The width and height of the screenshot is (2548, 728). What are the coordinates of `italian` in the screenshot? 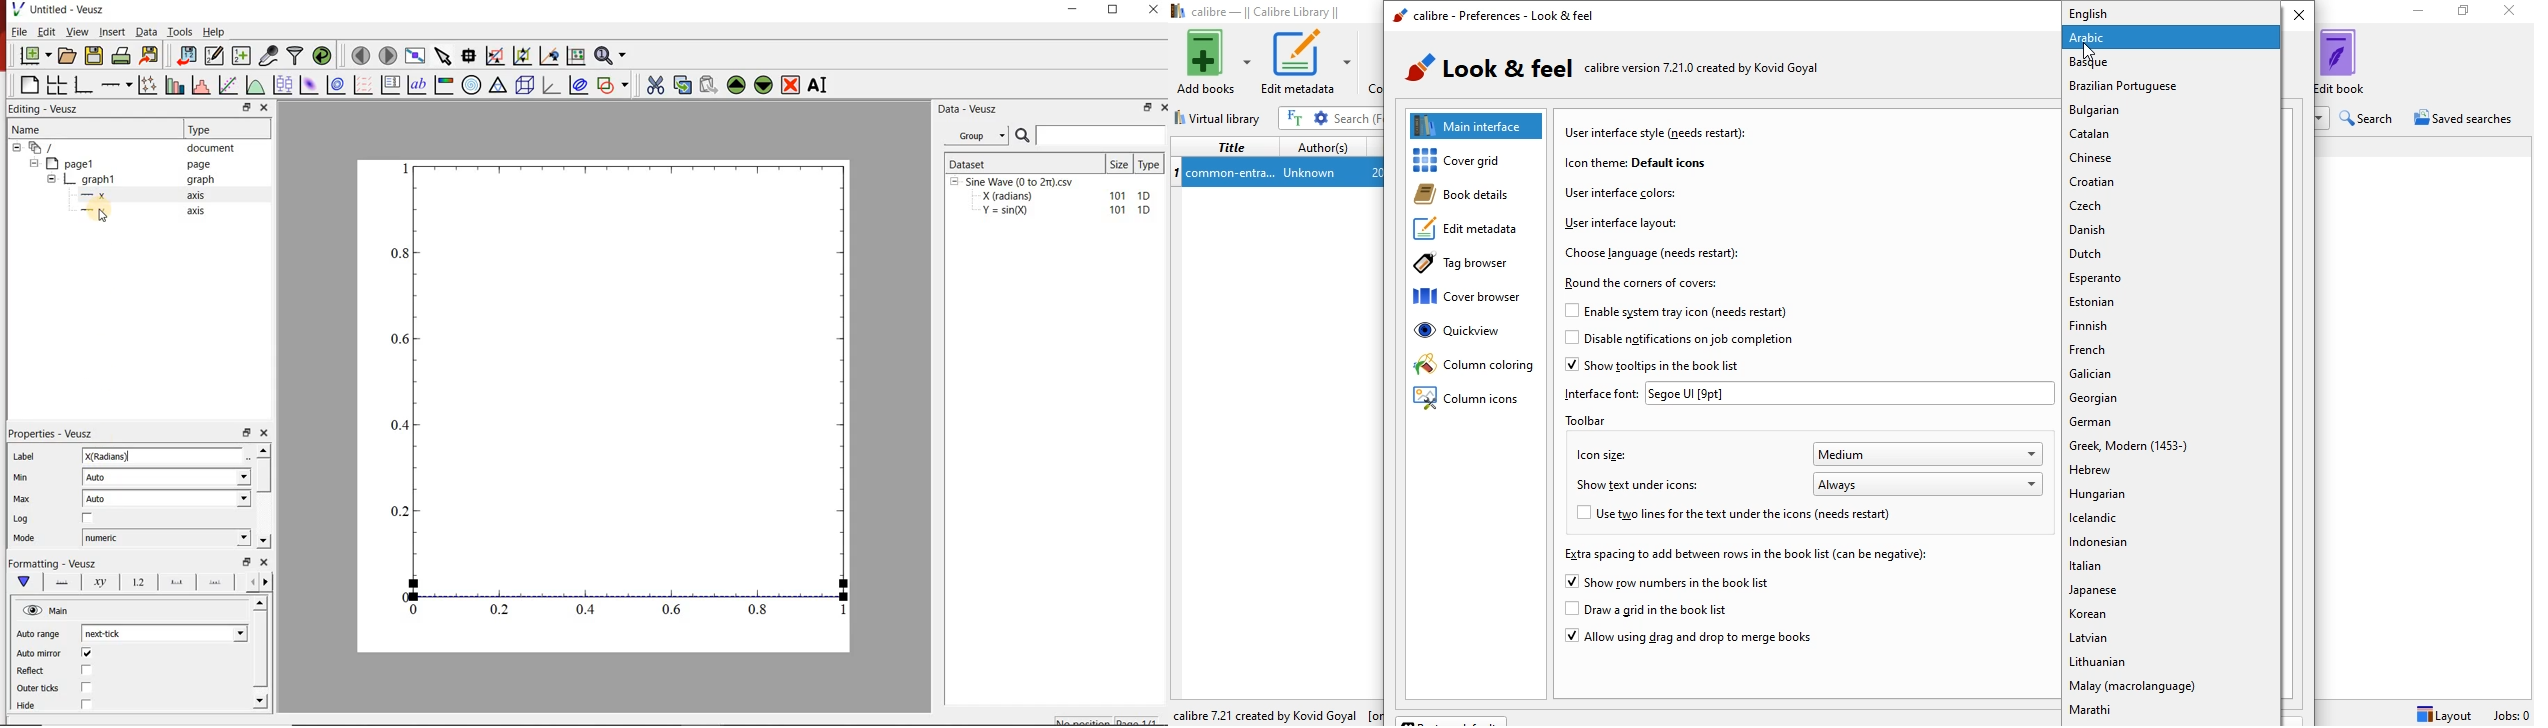 It's located at (2173, 568).